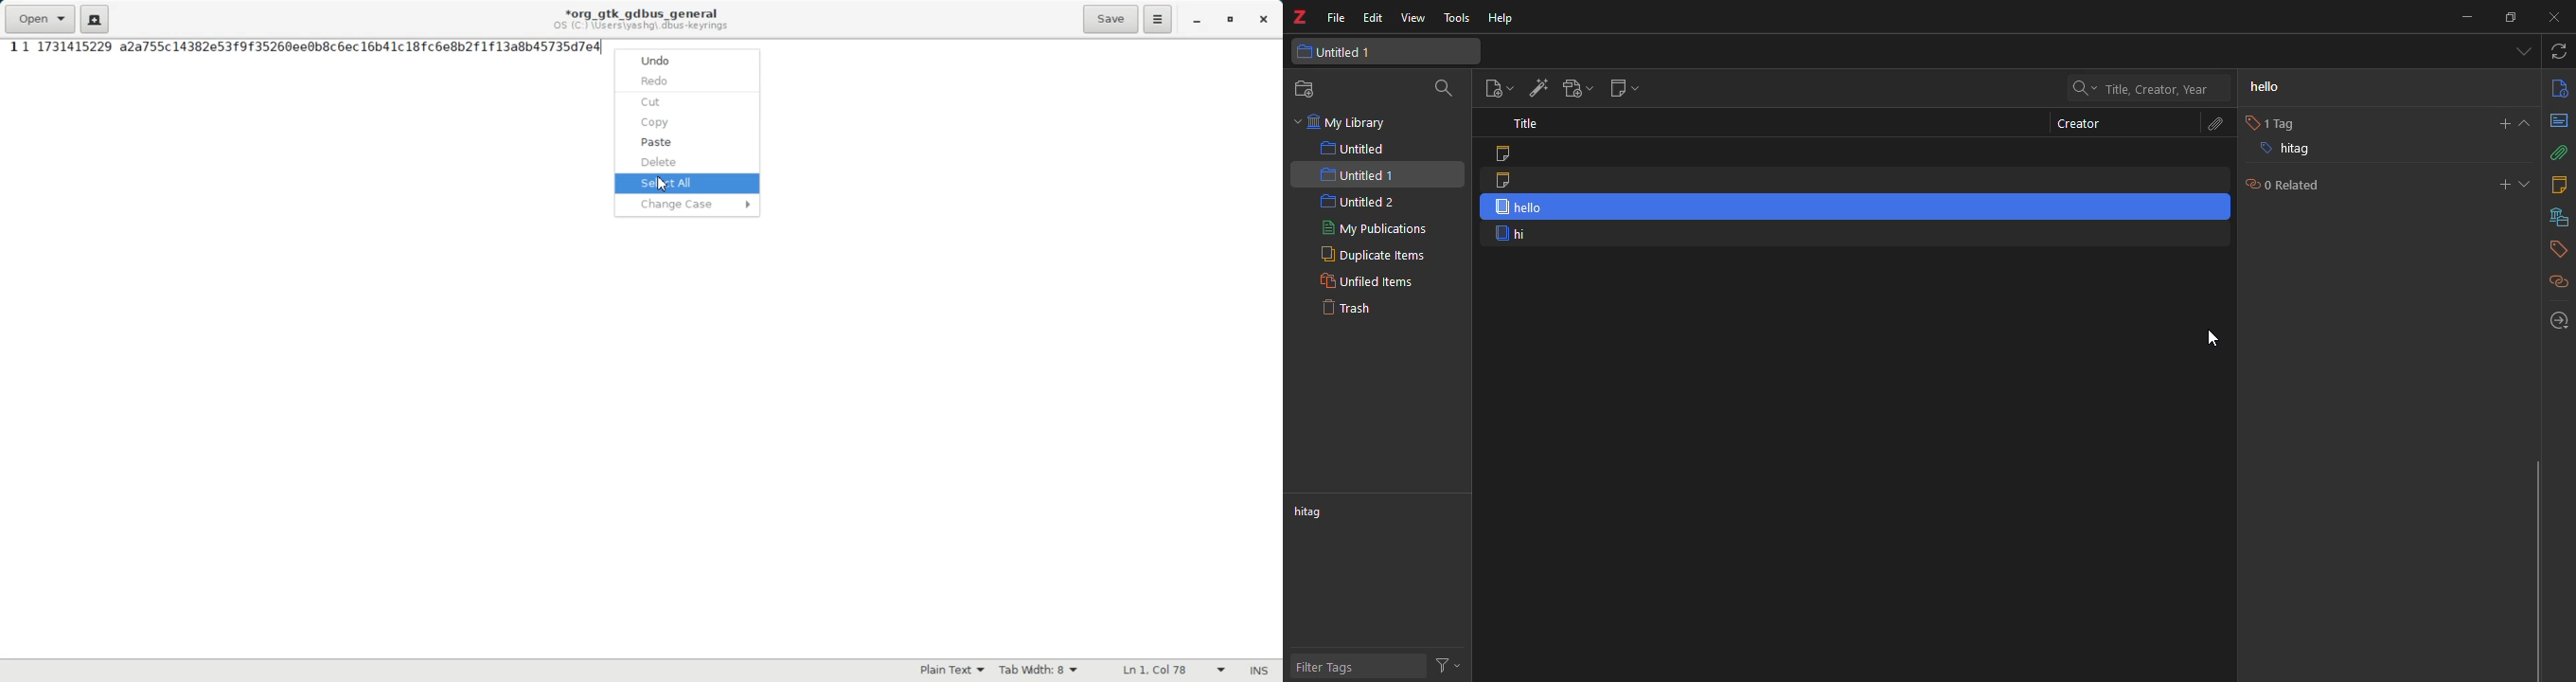 This screenshot has width=2576, height=700. What do you see at coordinates (1359, 173) in the screenshot?
I see `untitled 1` at bounding box center [1359, 173].